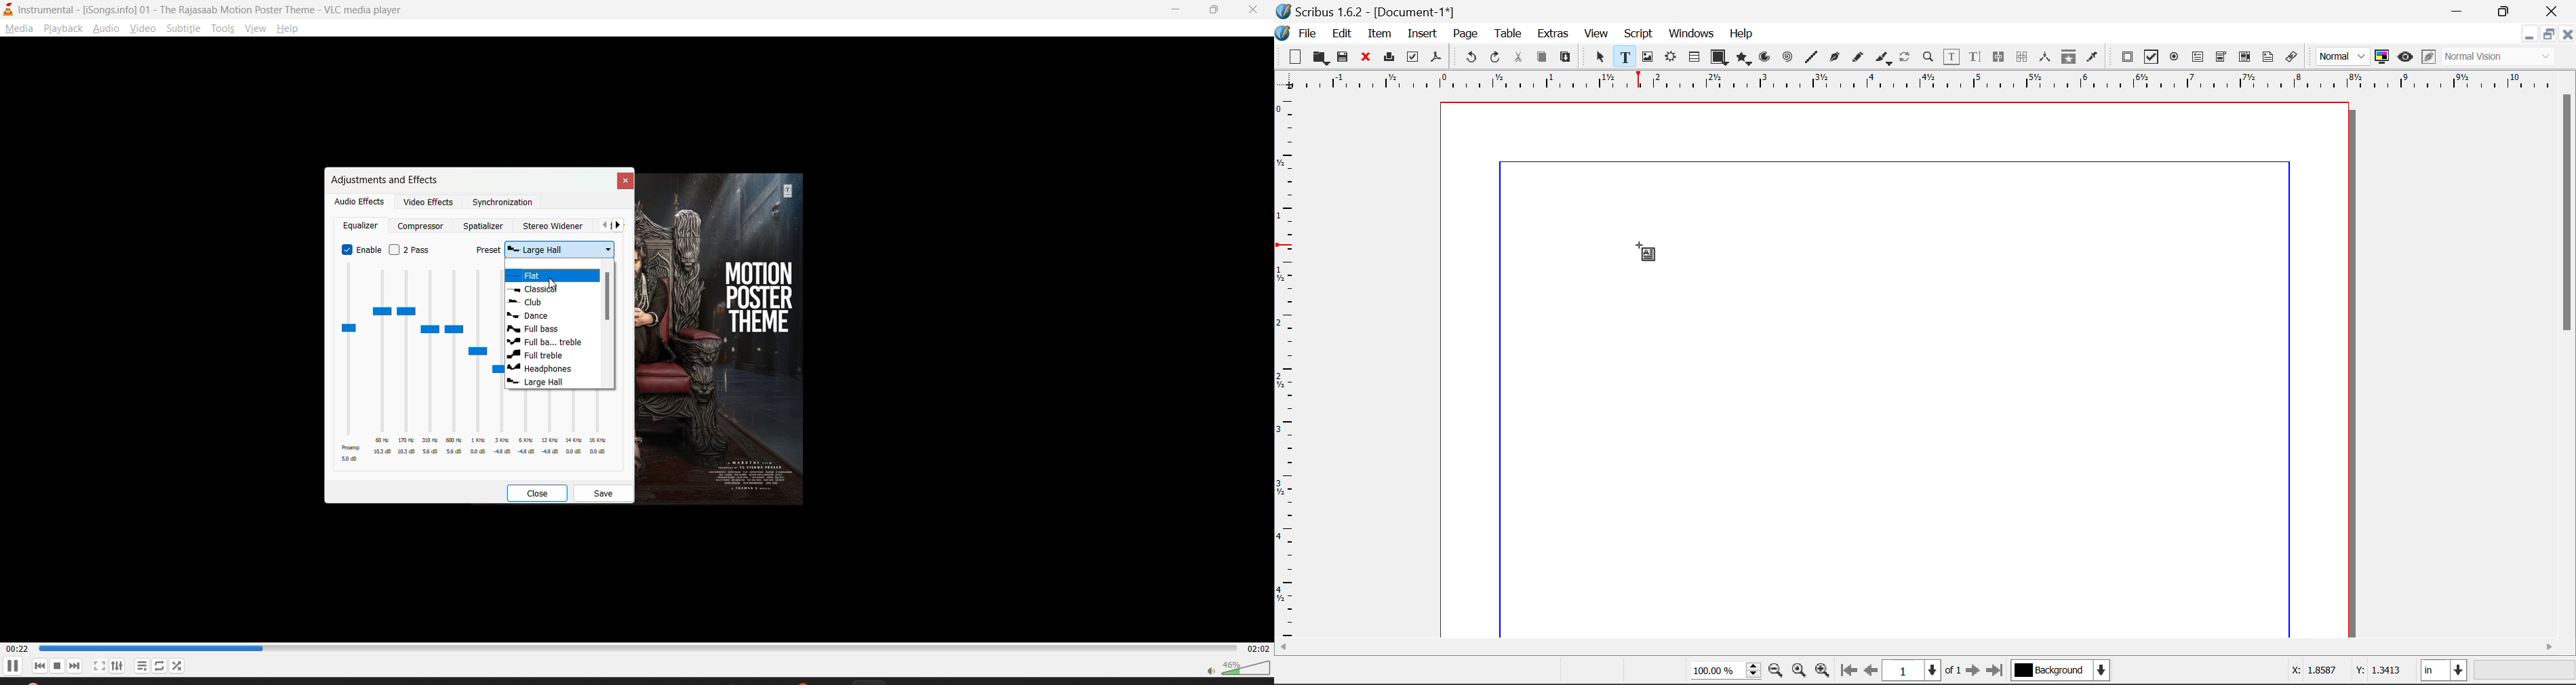  What do you see at coordinates (1787, 57) in the screenshot?
I see `Spiral` at bounding box center [1787, 57].